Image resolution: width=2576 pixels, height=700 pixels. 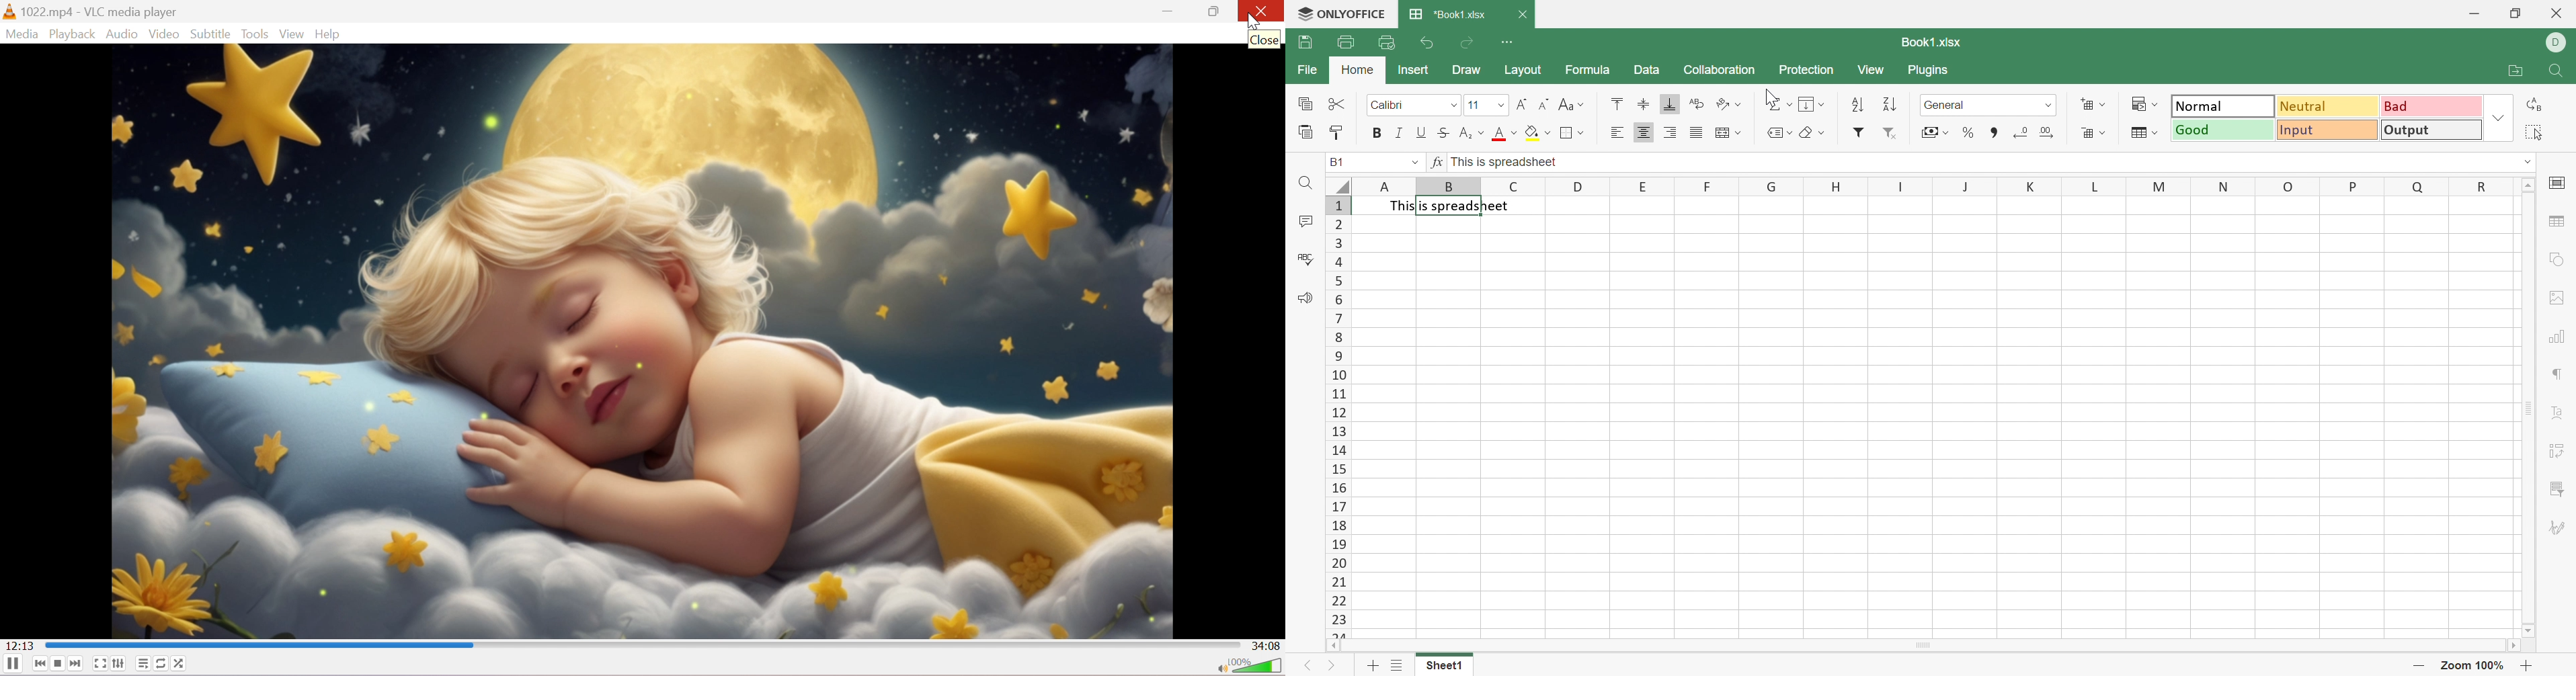 I want to click on 11, so click(x=1473, y=104).